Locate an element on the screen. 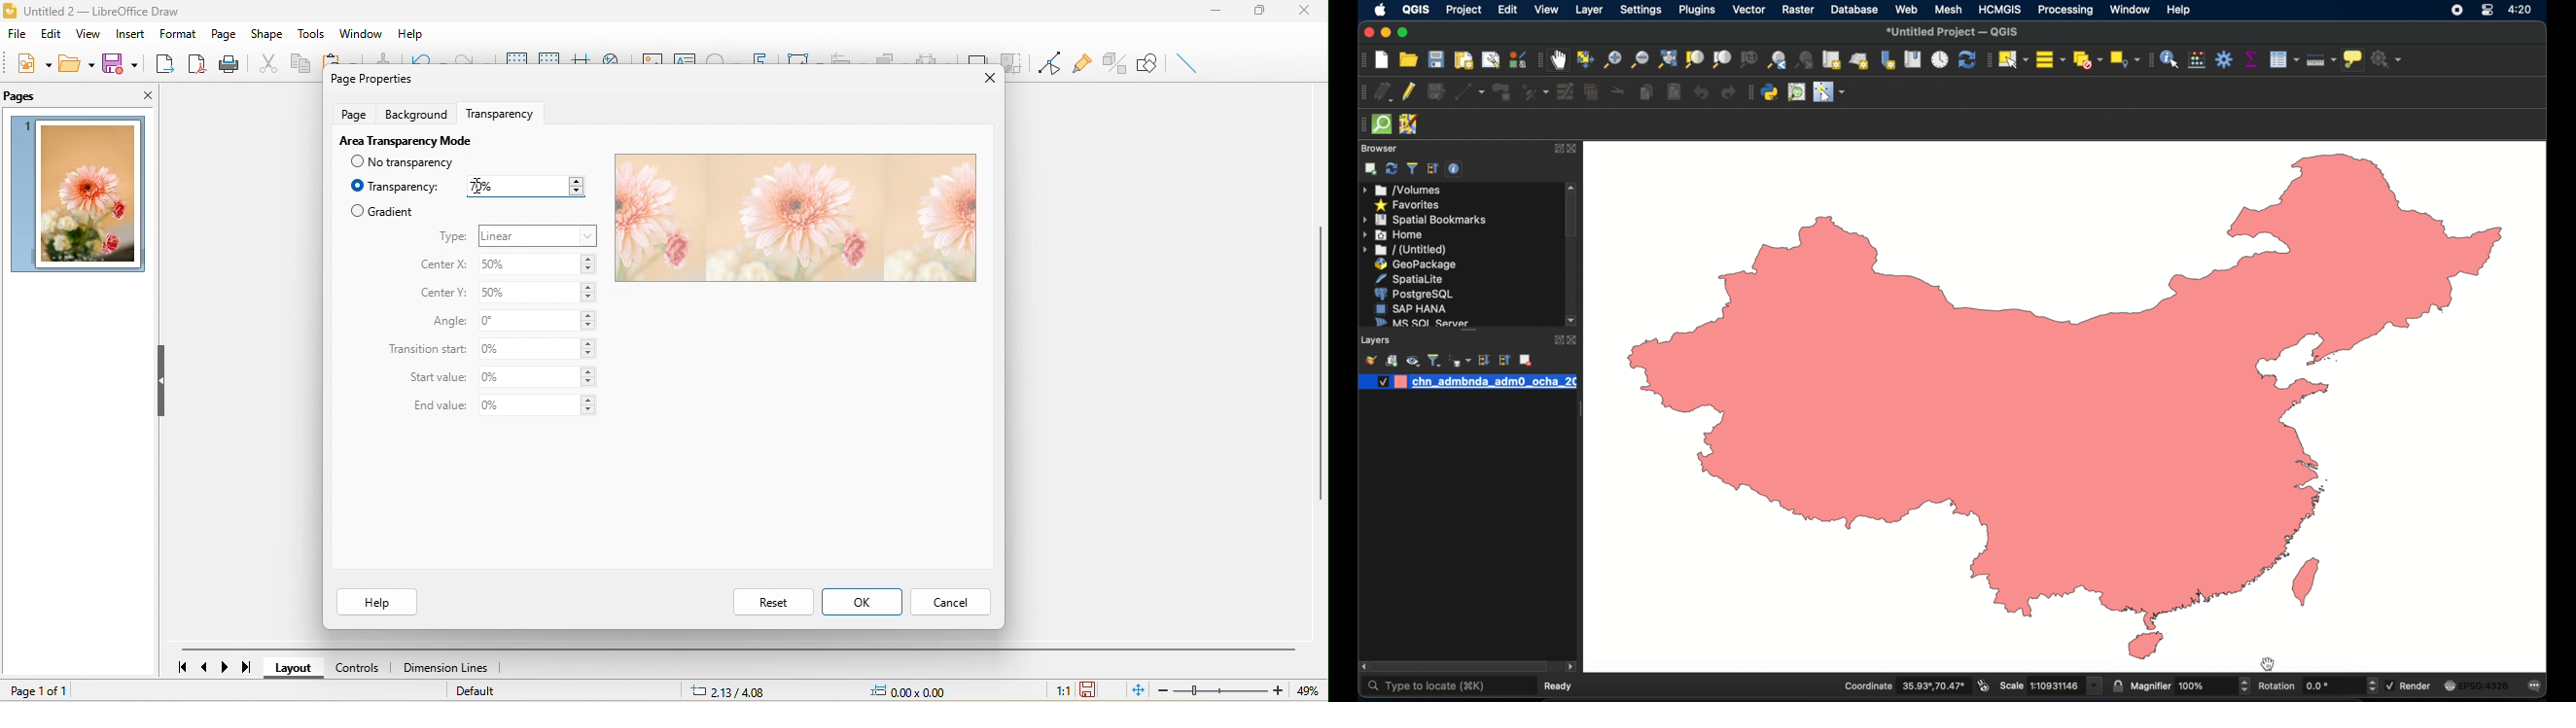 The width and height of the screenshot is (2576, 728). insert line is located at coordinates (1187, 62).